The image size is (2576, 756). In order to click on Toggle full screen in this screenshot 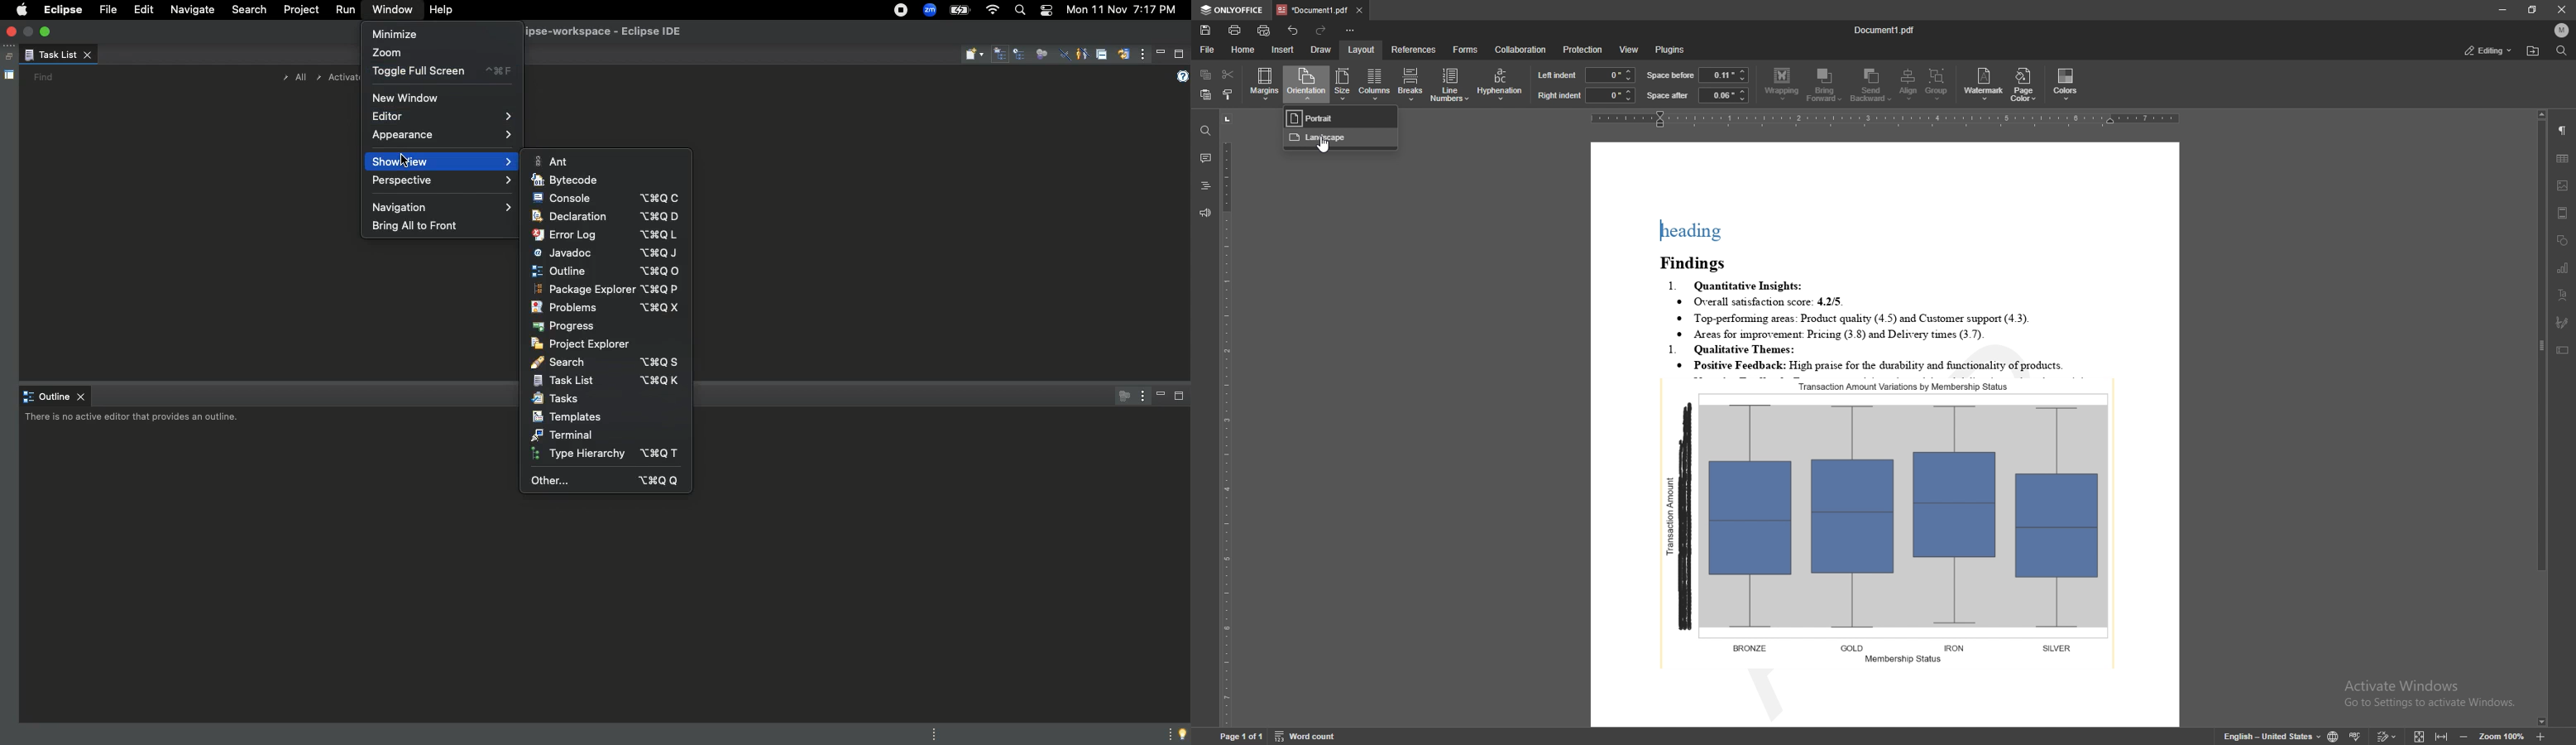, I will do `click(441, 73)`.